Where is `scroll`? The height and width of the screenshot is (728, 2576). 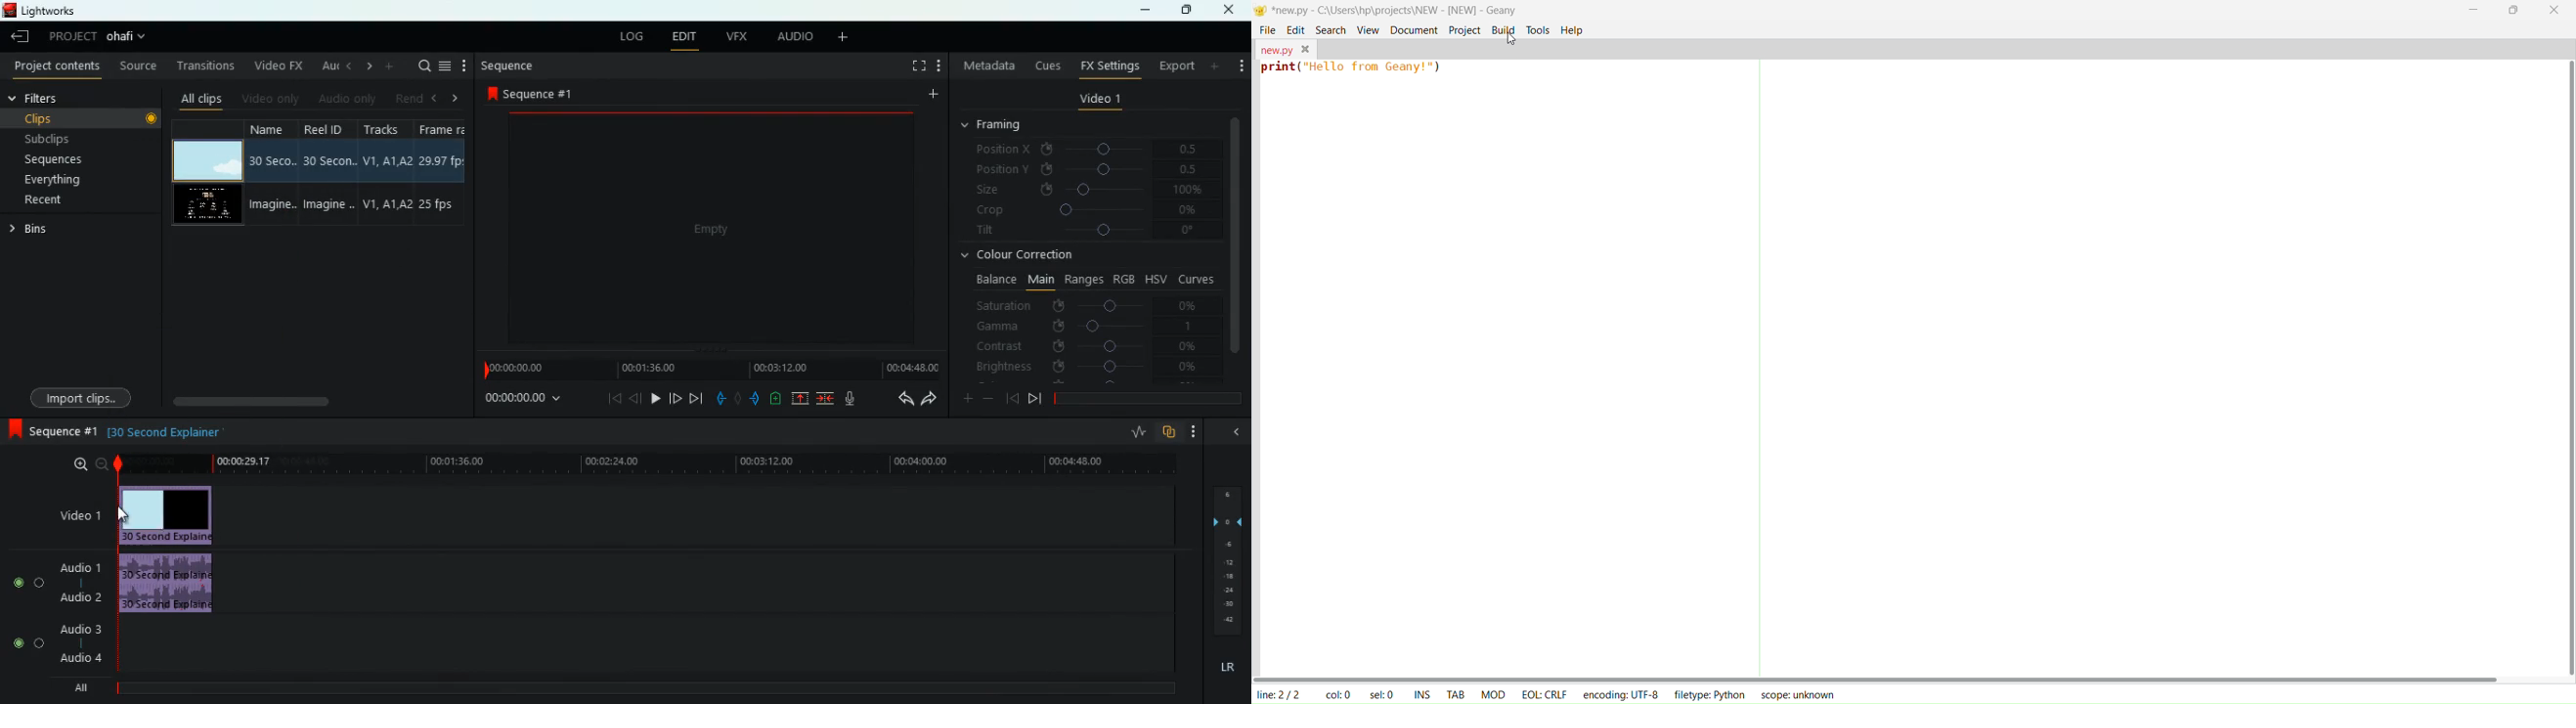
scroll is located at coordinates (312, 400).